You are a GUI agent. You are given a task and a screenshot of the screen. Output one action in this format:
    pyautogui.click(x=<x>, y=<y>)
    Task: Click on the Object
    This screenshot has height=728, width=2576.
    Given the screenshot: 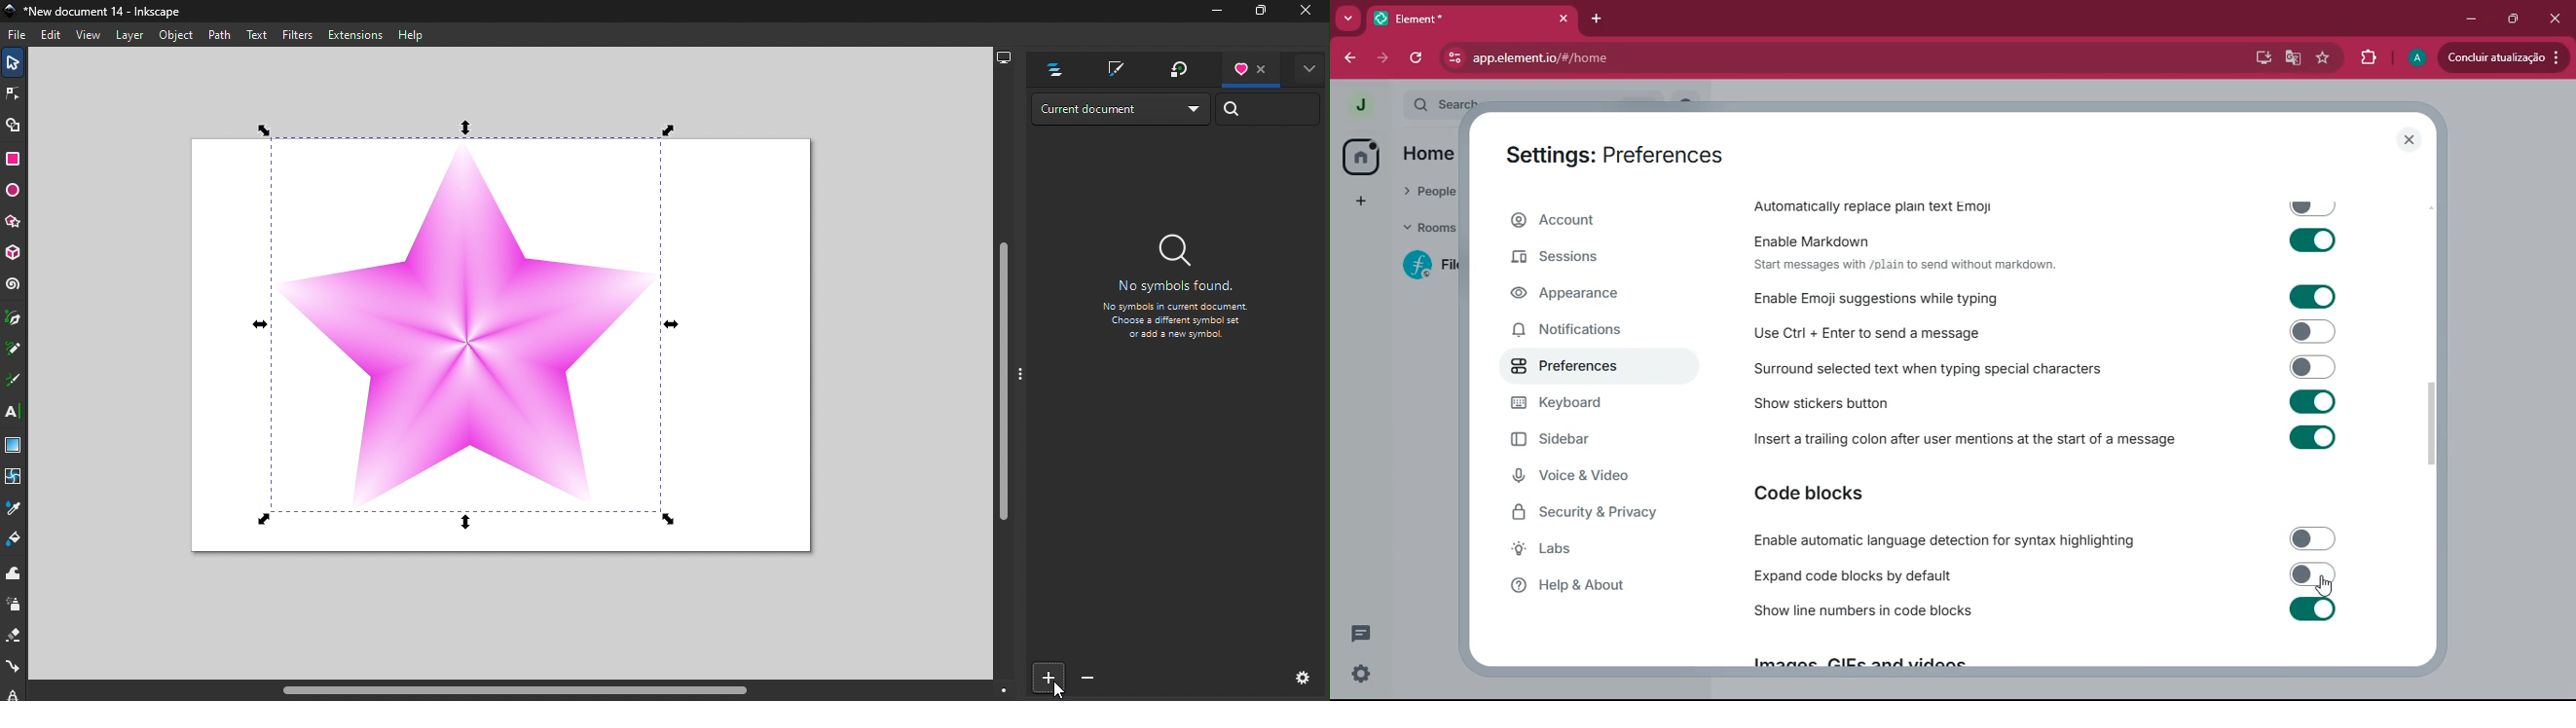 What is the action you would take?
    pyautogui.click(x=174, y=35)
    